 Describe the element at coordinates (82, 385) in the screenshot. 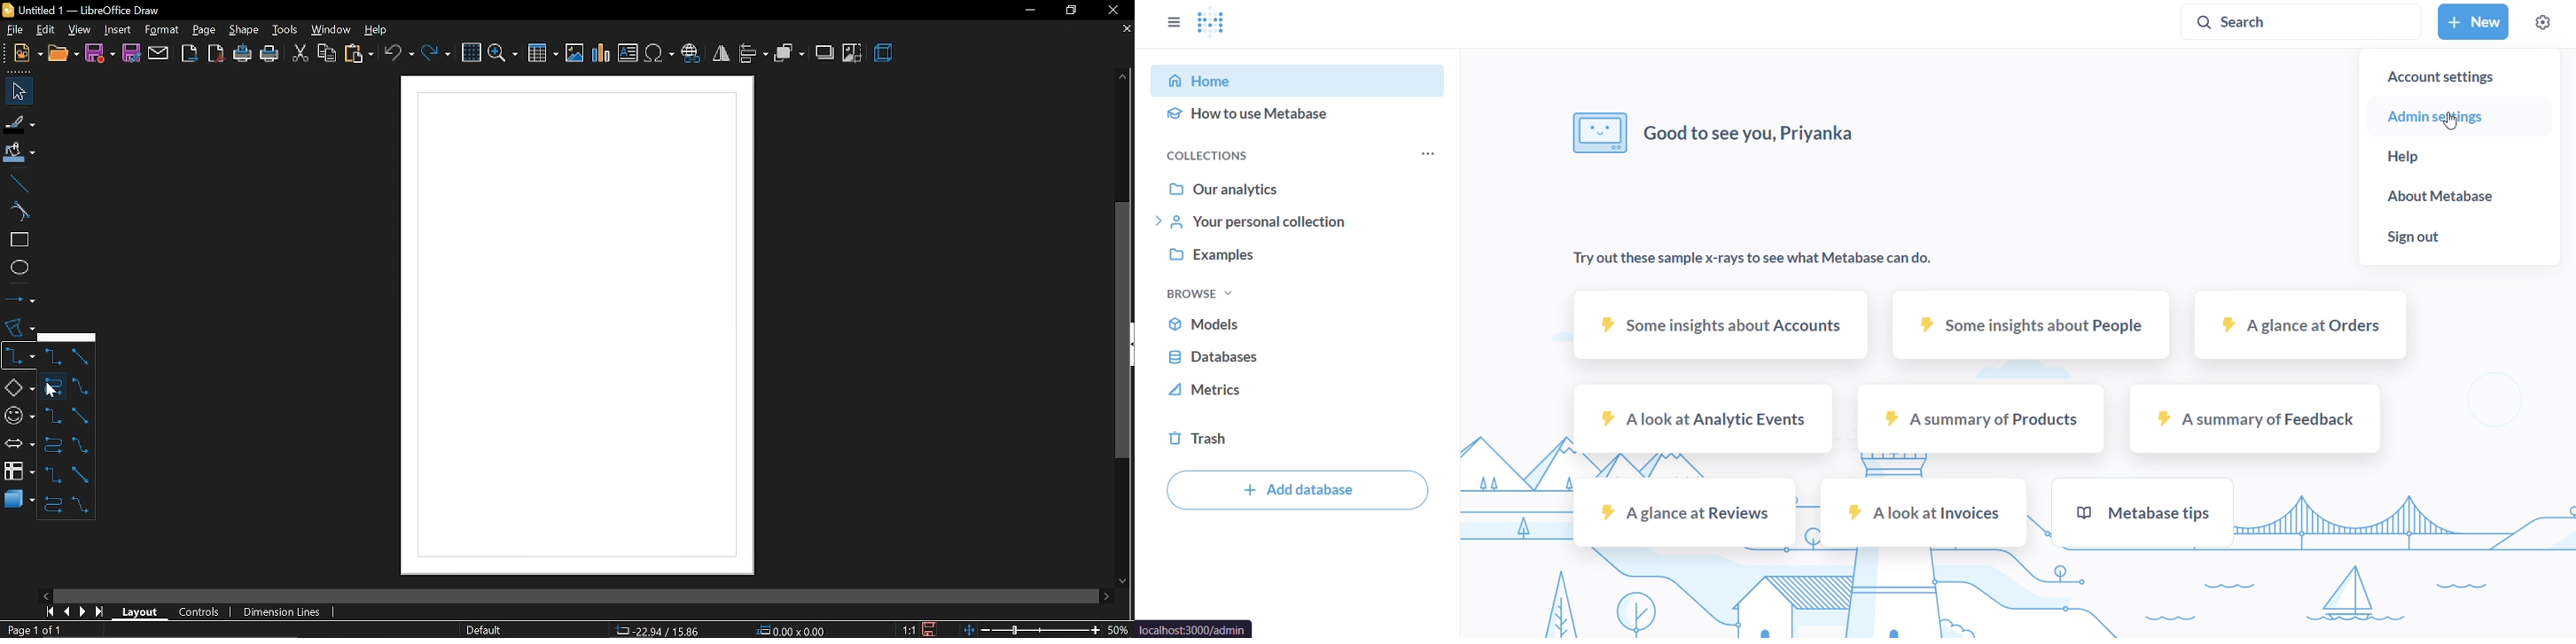

I see `Straight connector ends with arrow` at that location.